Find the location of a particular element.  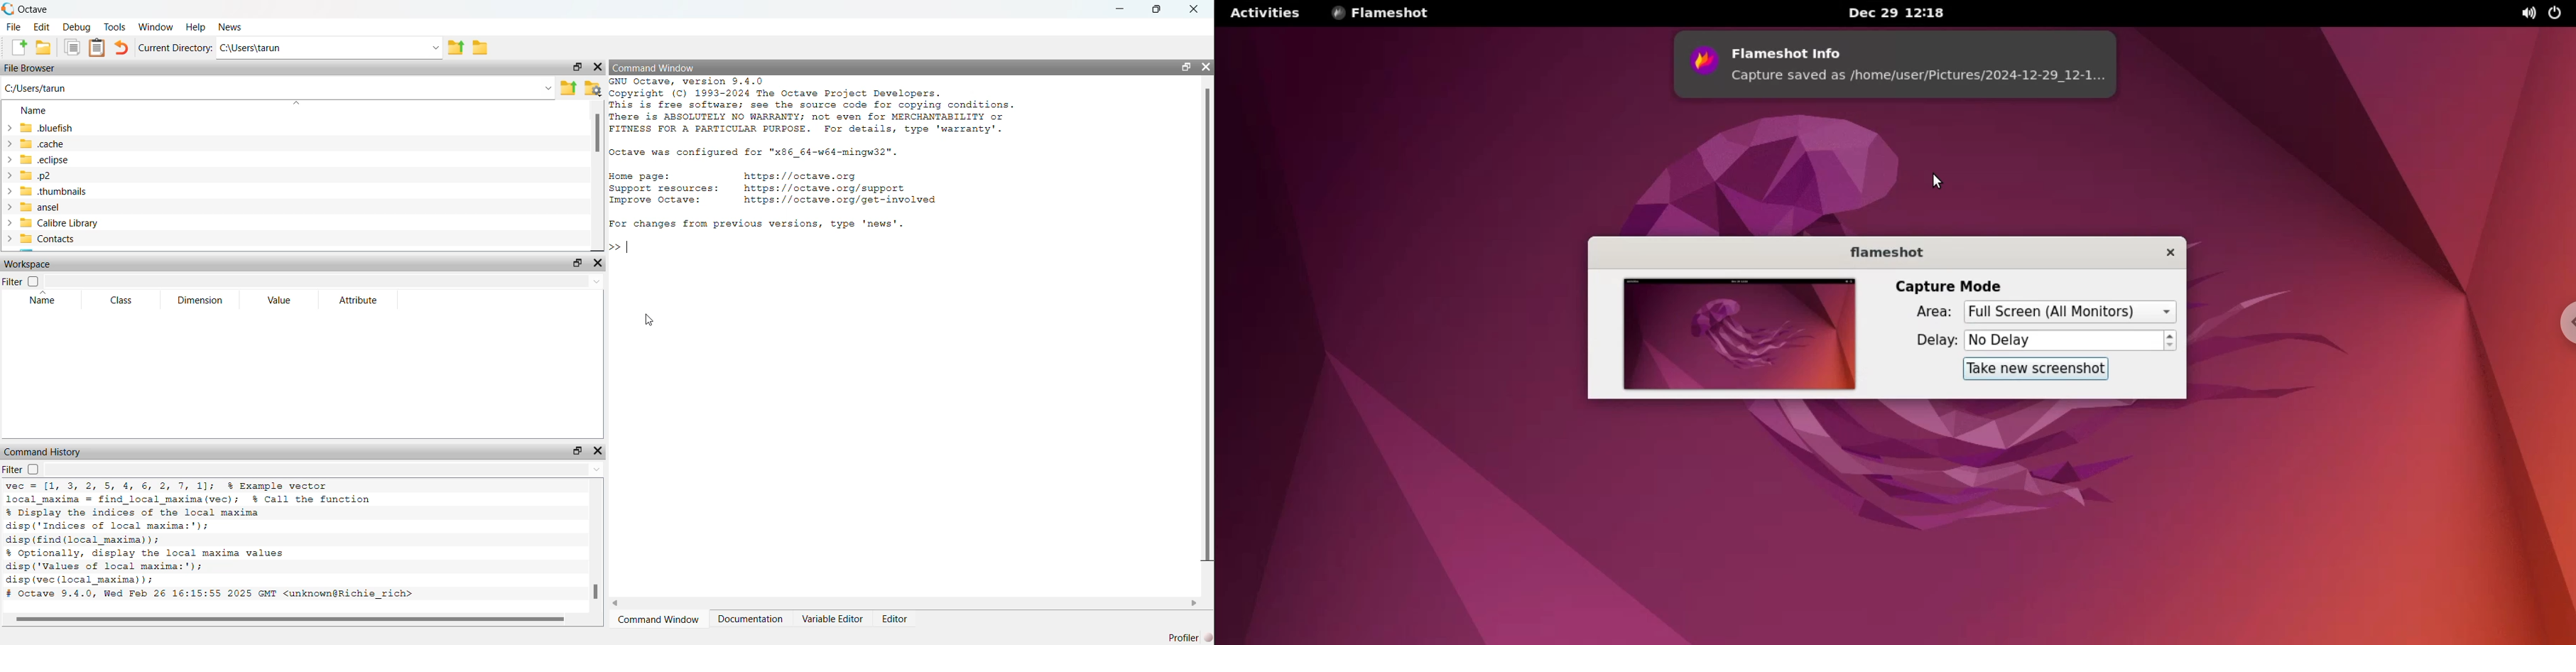

Copy is located at coordinates (71, 47).